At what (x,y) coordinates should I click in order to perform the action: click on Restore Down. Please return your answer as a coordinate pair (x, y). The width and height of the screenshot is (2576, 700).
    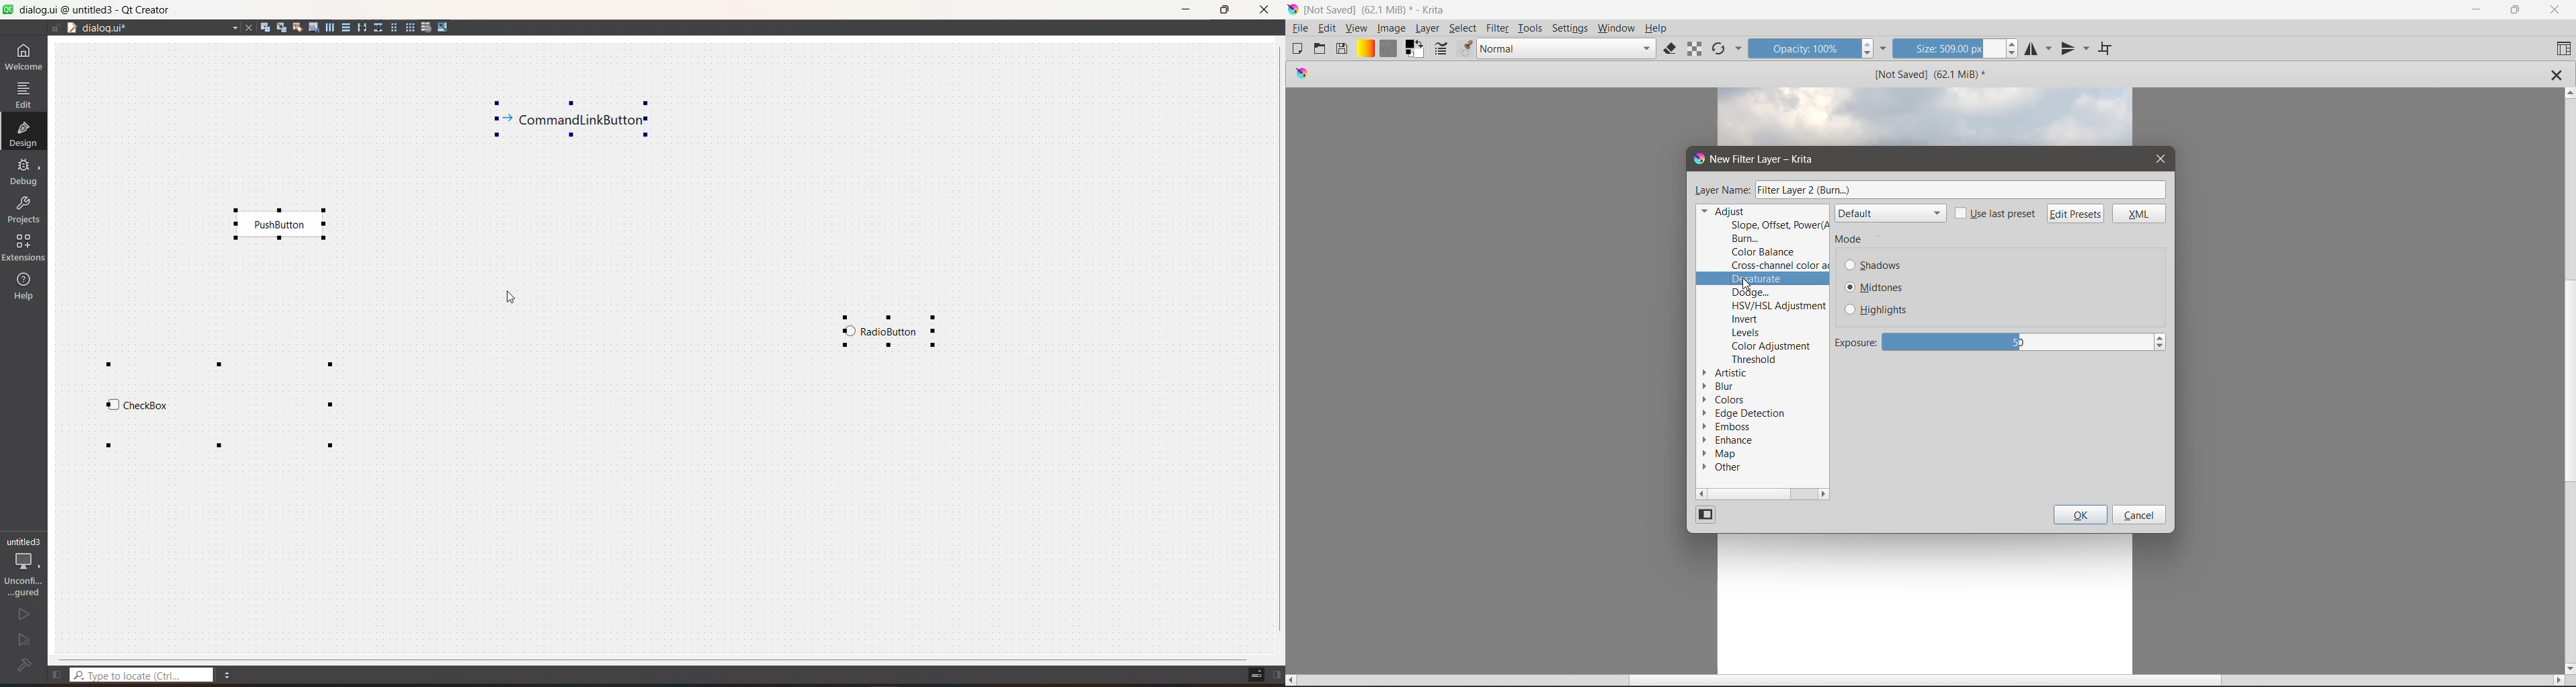
    Looking at the image, I should click on (2515, 10).